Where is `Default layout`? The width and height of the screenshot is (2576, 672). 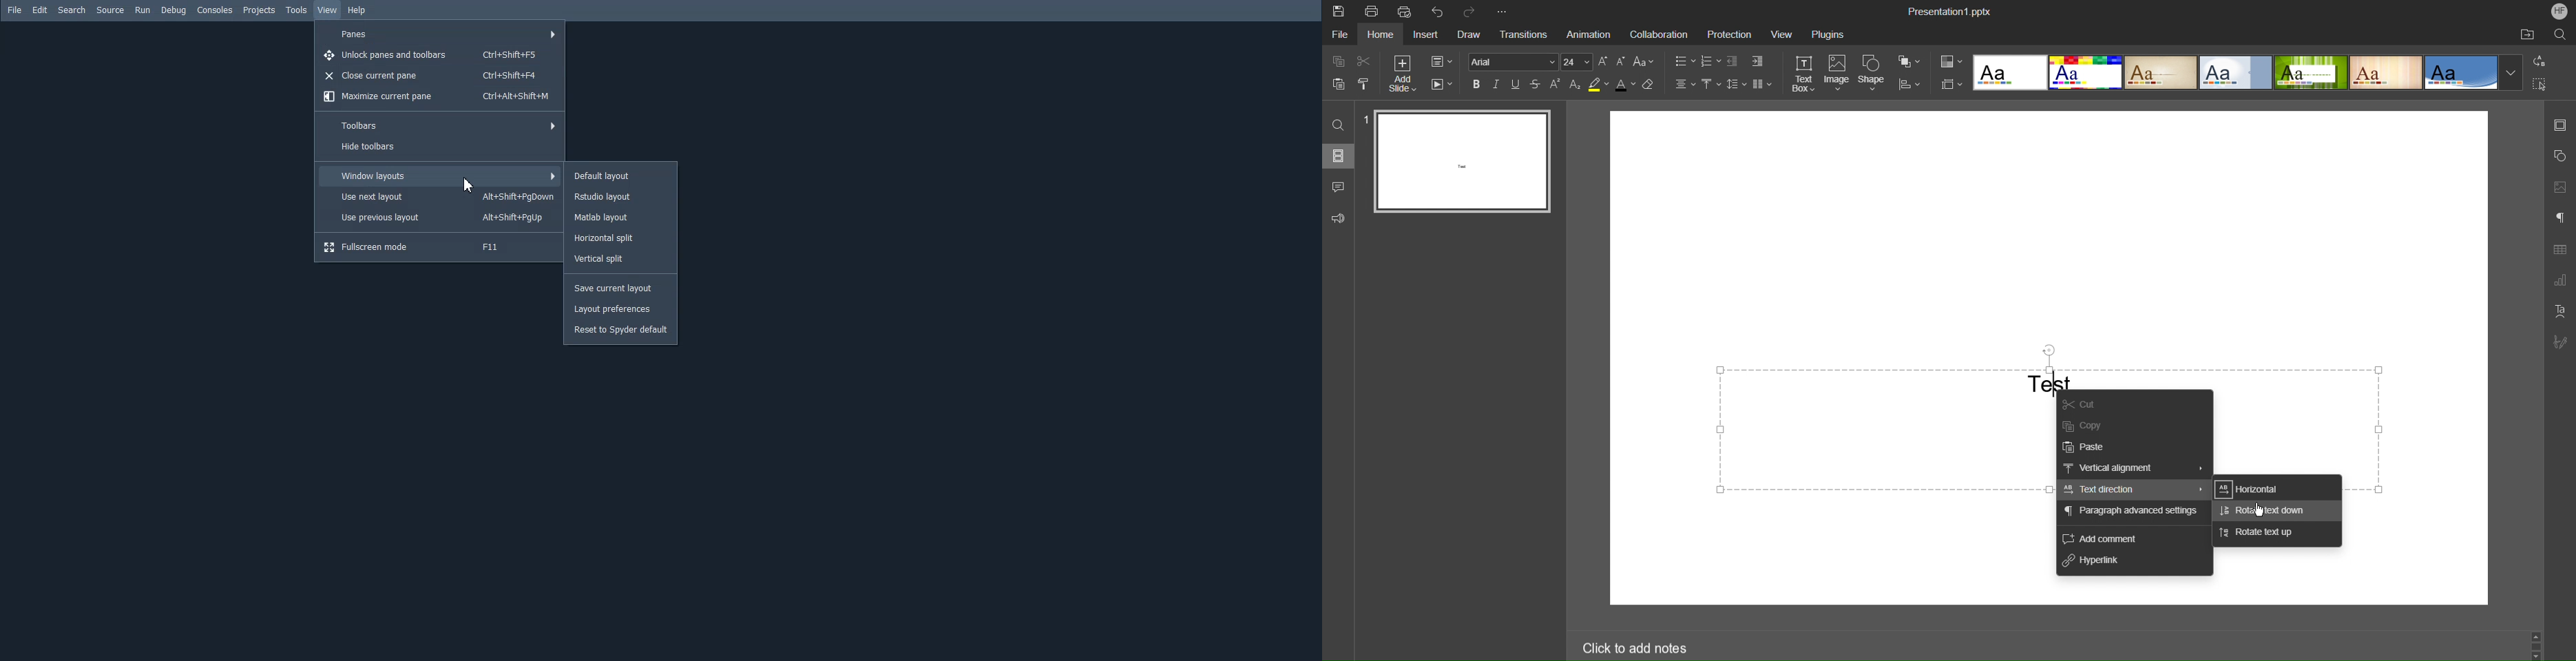 Default layout is located at coordinates (620, 176).